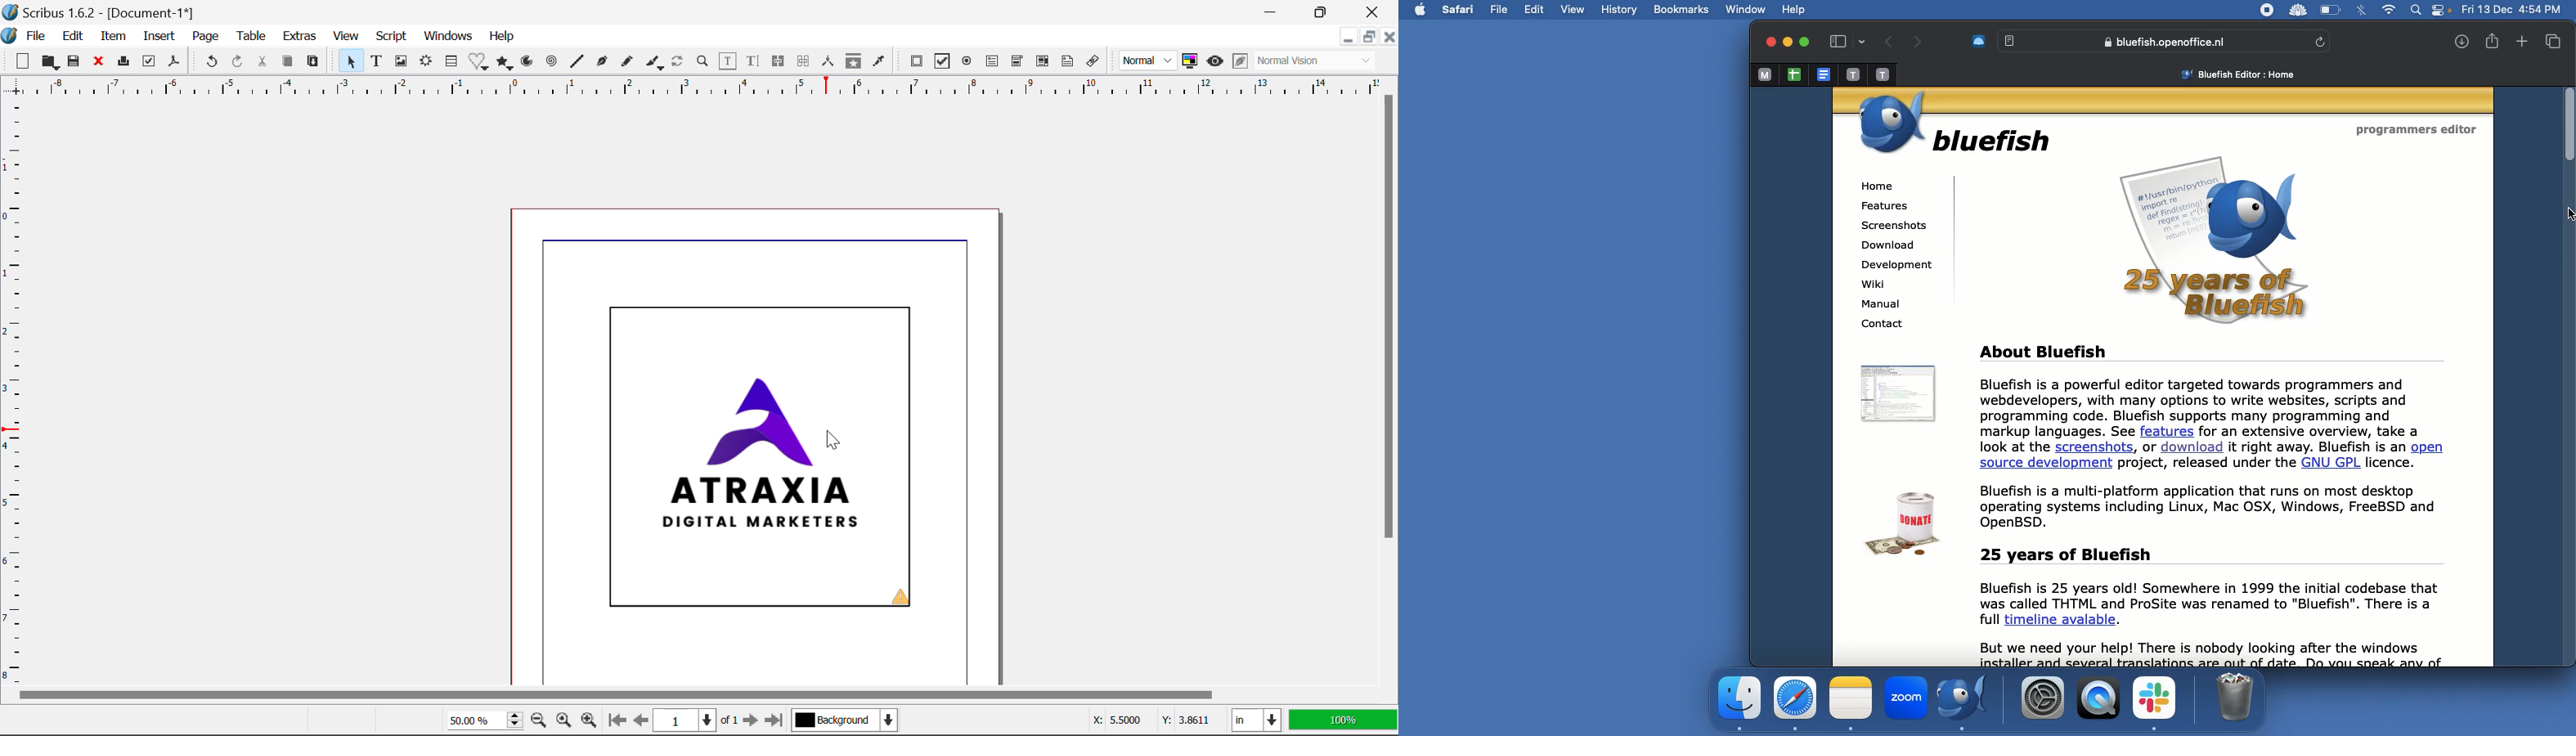  What do you see at coordinates (1241, 63) in the screenshot?
I see `Edit in preview mode` at bounding box center [1241, 63].